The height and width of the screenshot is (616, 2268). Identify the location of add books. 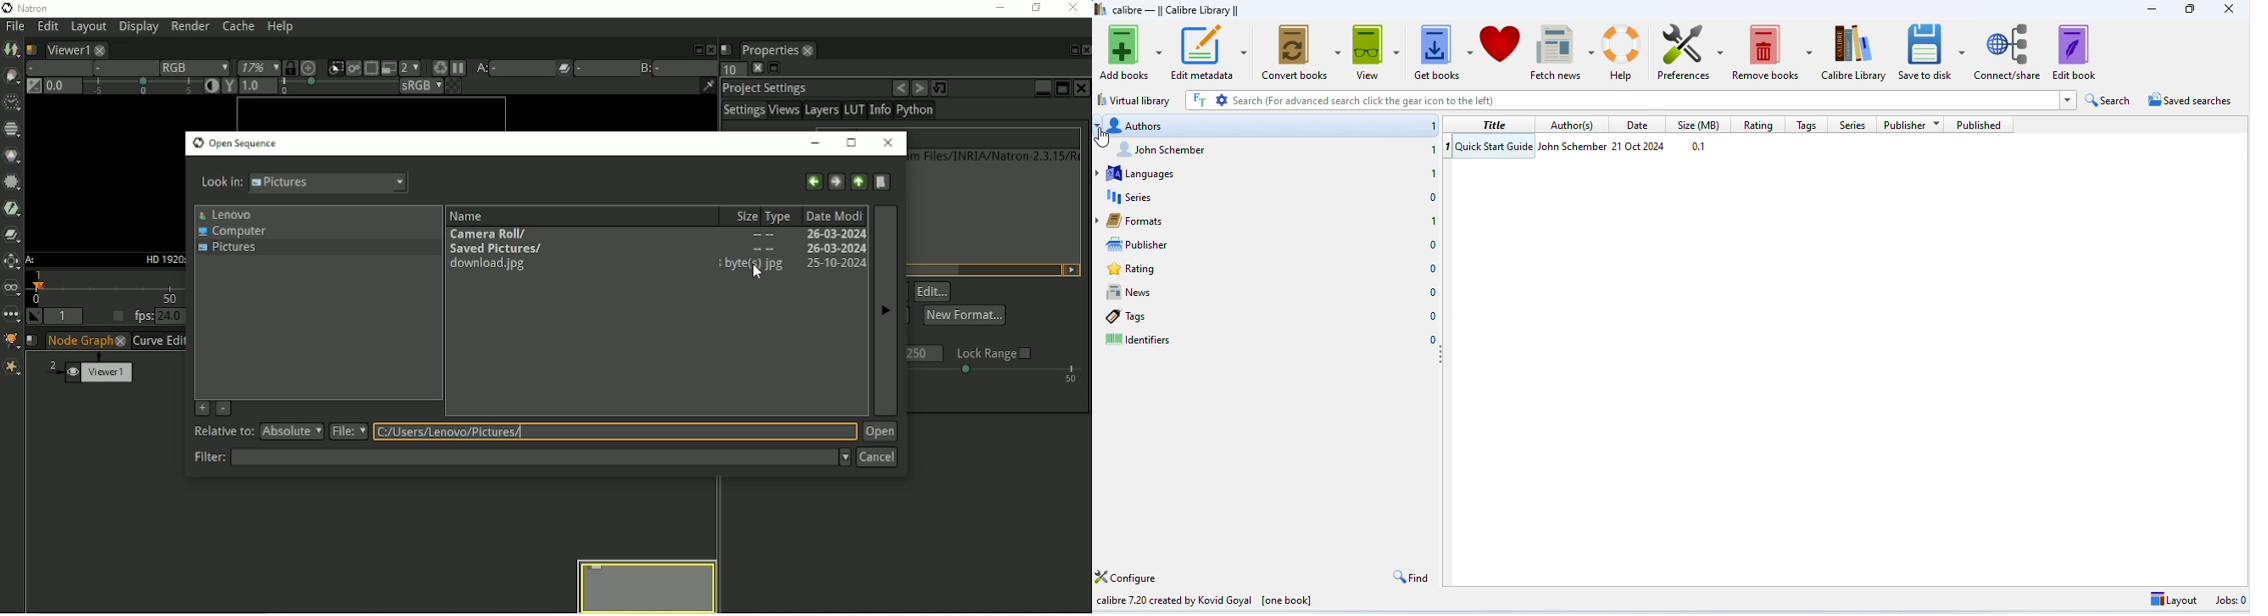
(1131, 51).